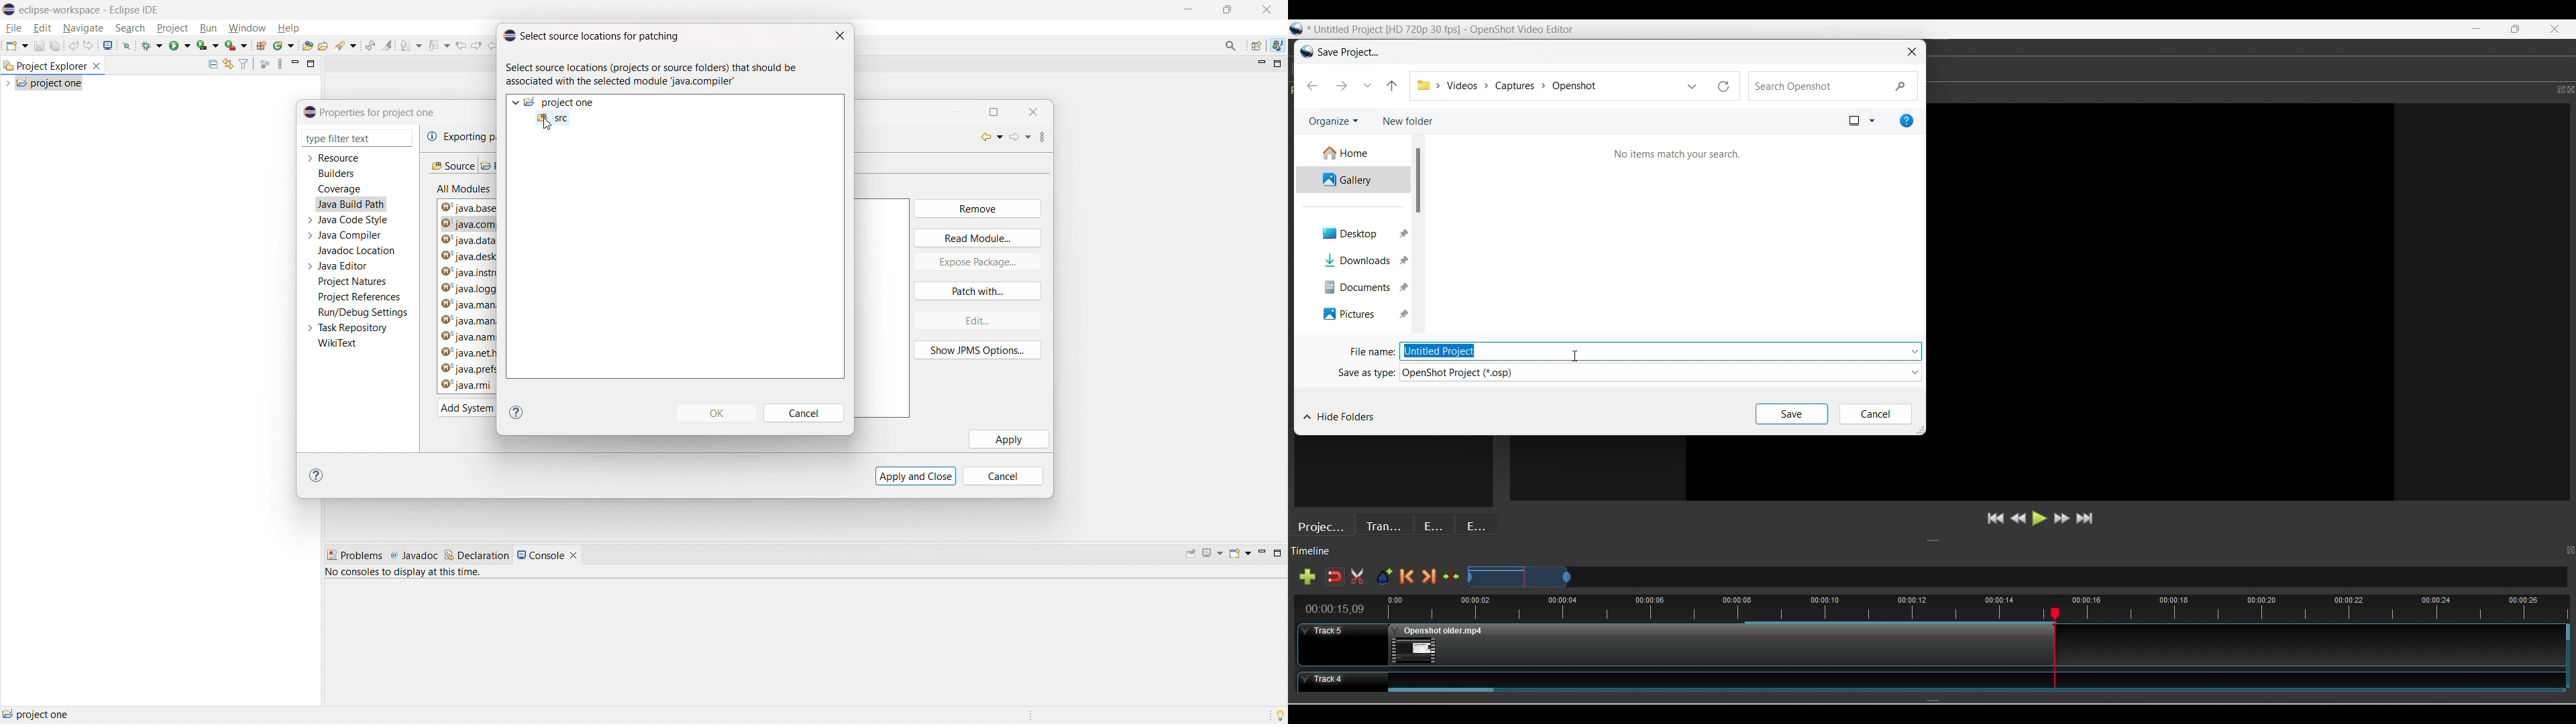 Image resolution: width=2576 pixels, height=728 pixels. I want to click on view menu, so click(1049, 137).